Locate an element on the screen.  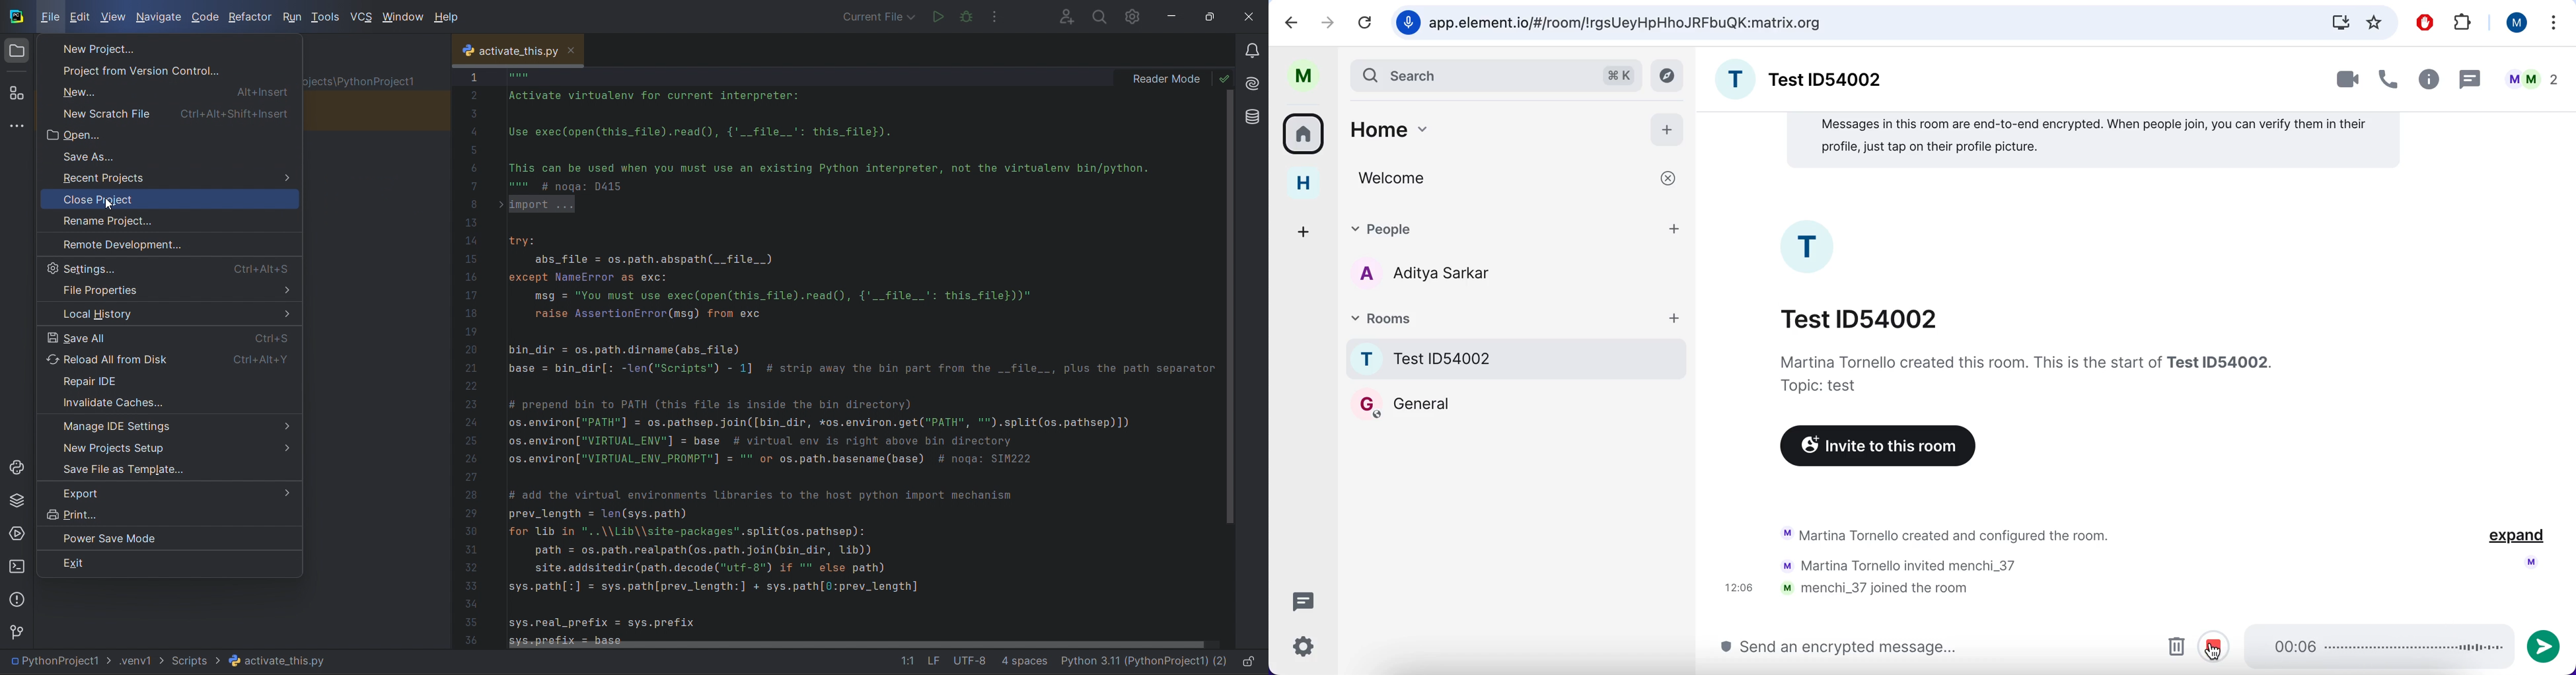
welcome is located at coordinates (1515, 179).